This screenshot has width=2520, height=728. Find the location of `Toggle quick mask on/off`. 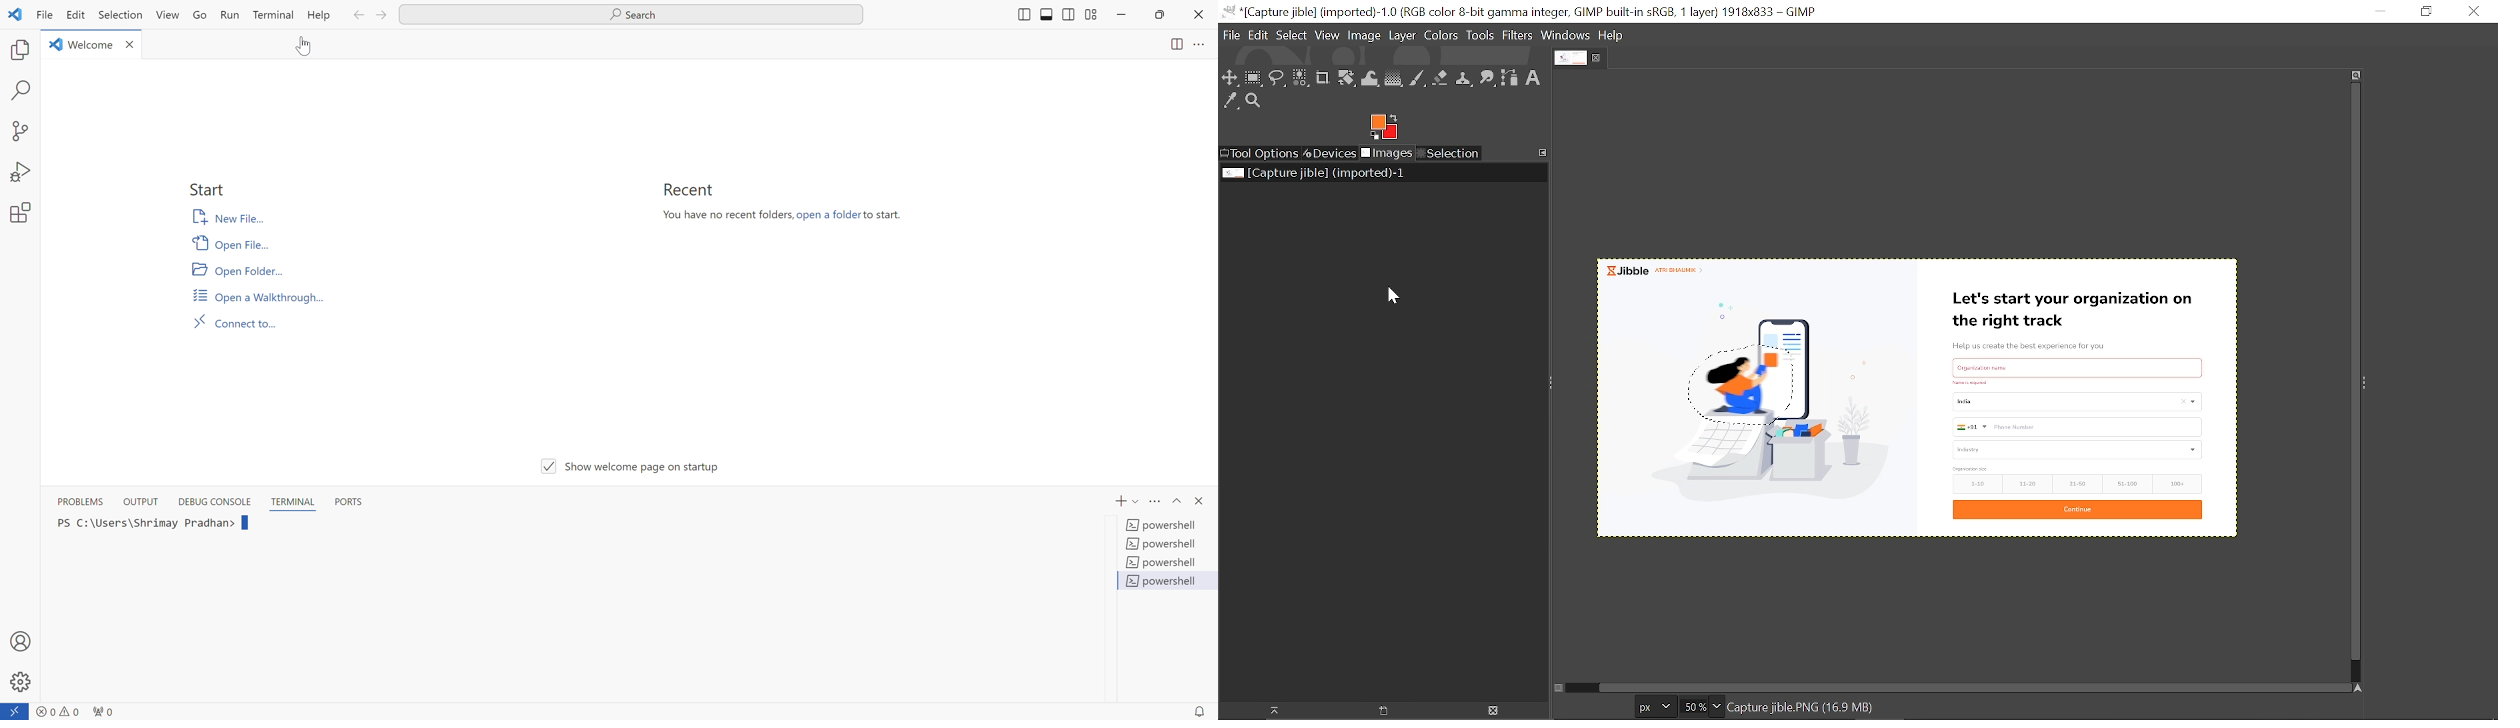

Toggle quick mask on/off is located at coordinates (1557, 688).